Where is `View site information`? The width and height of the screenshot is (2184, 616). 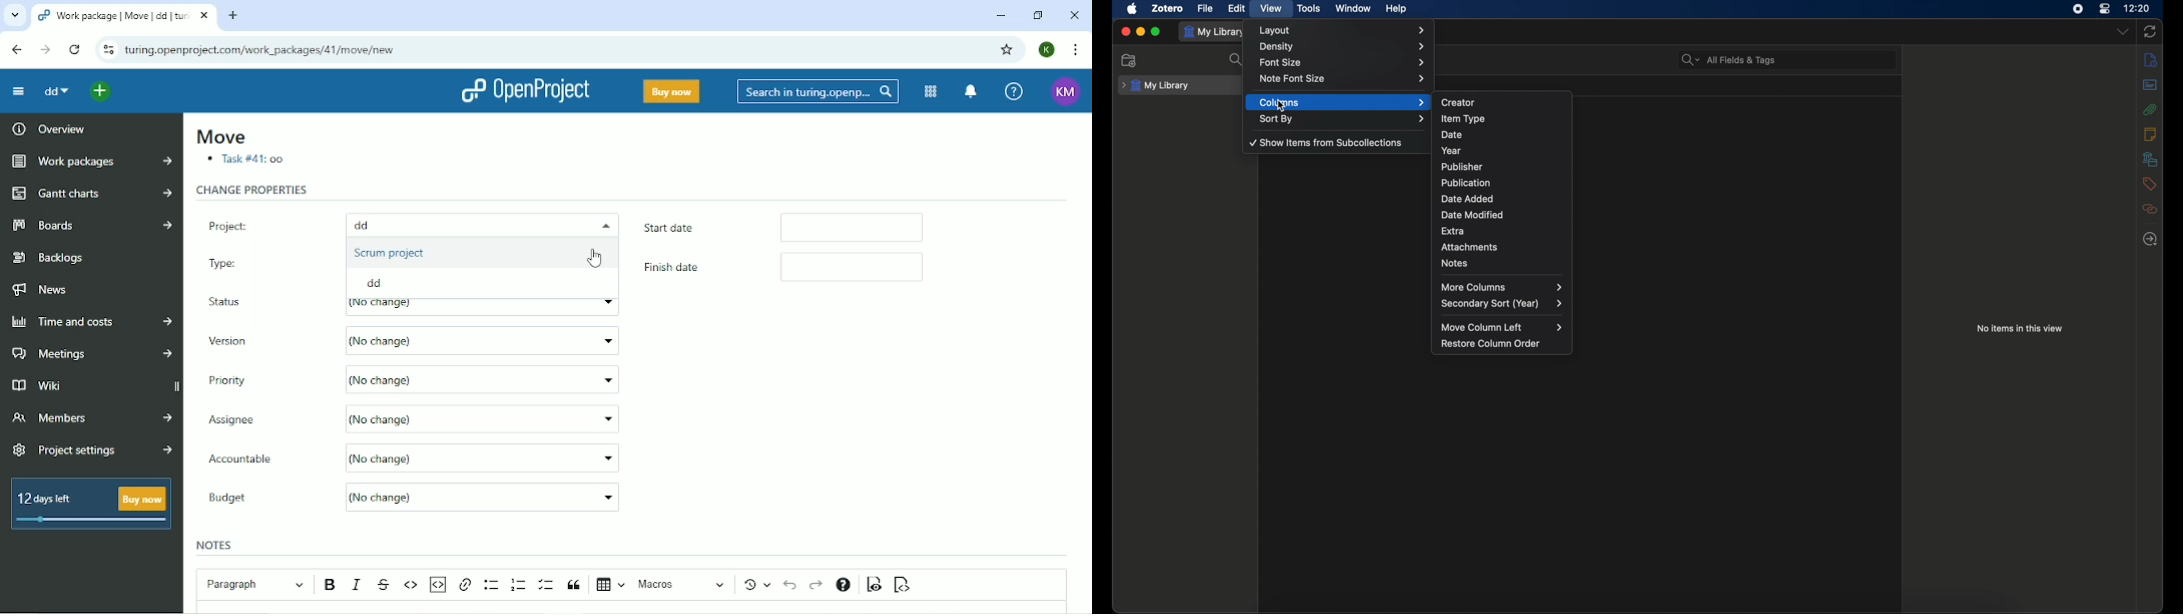
View site information is located at coordinates (107, 50).